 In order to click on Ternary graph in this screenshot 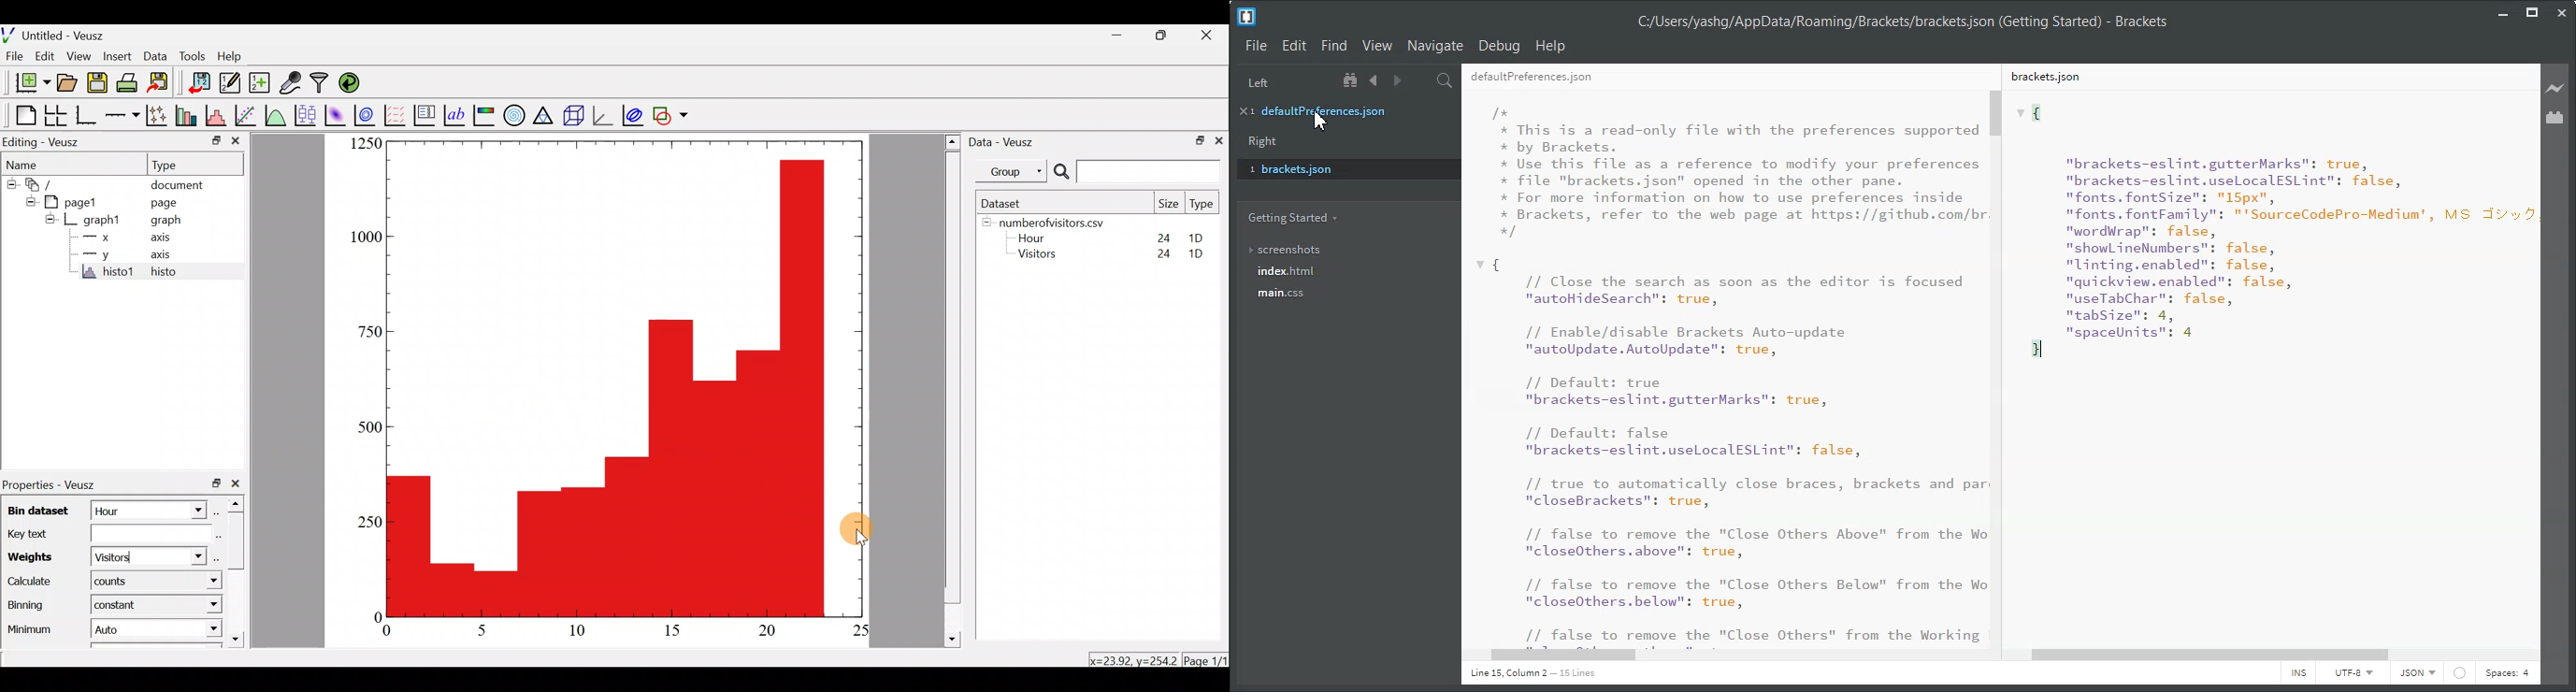, I will do `click(542, 117)`.